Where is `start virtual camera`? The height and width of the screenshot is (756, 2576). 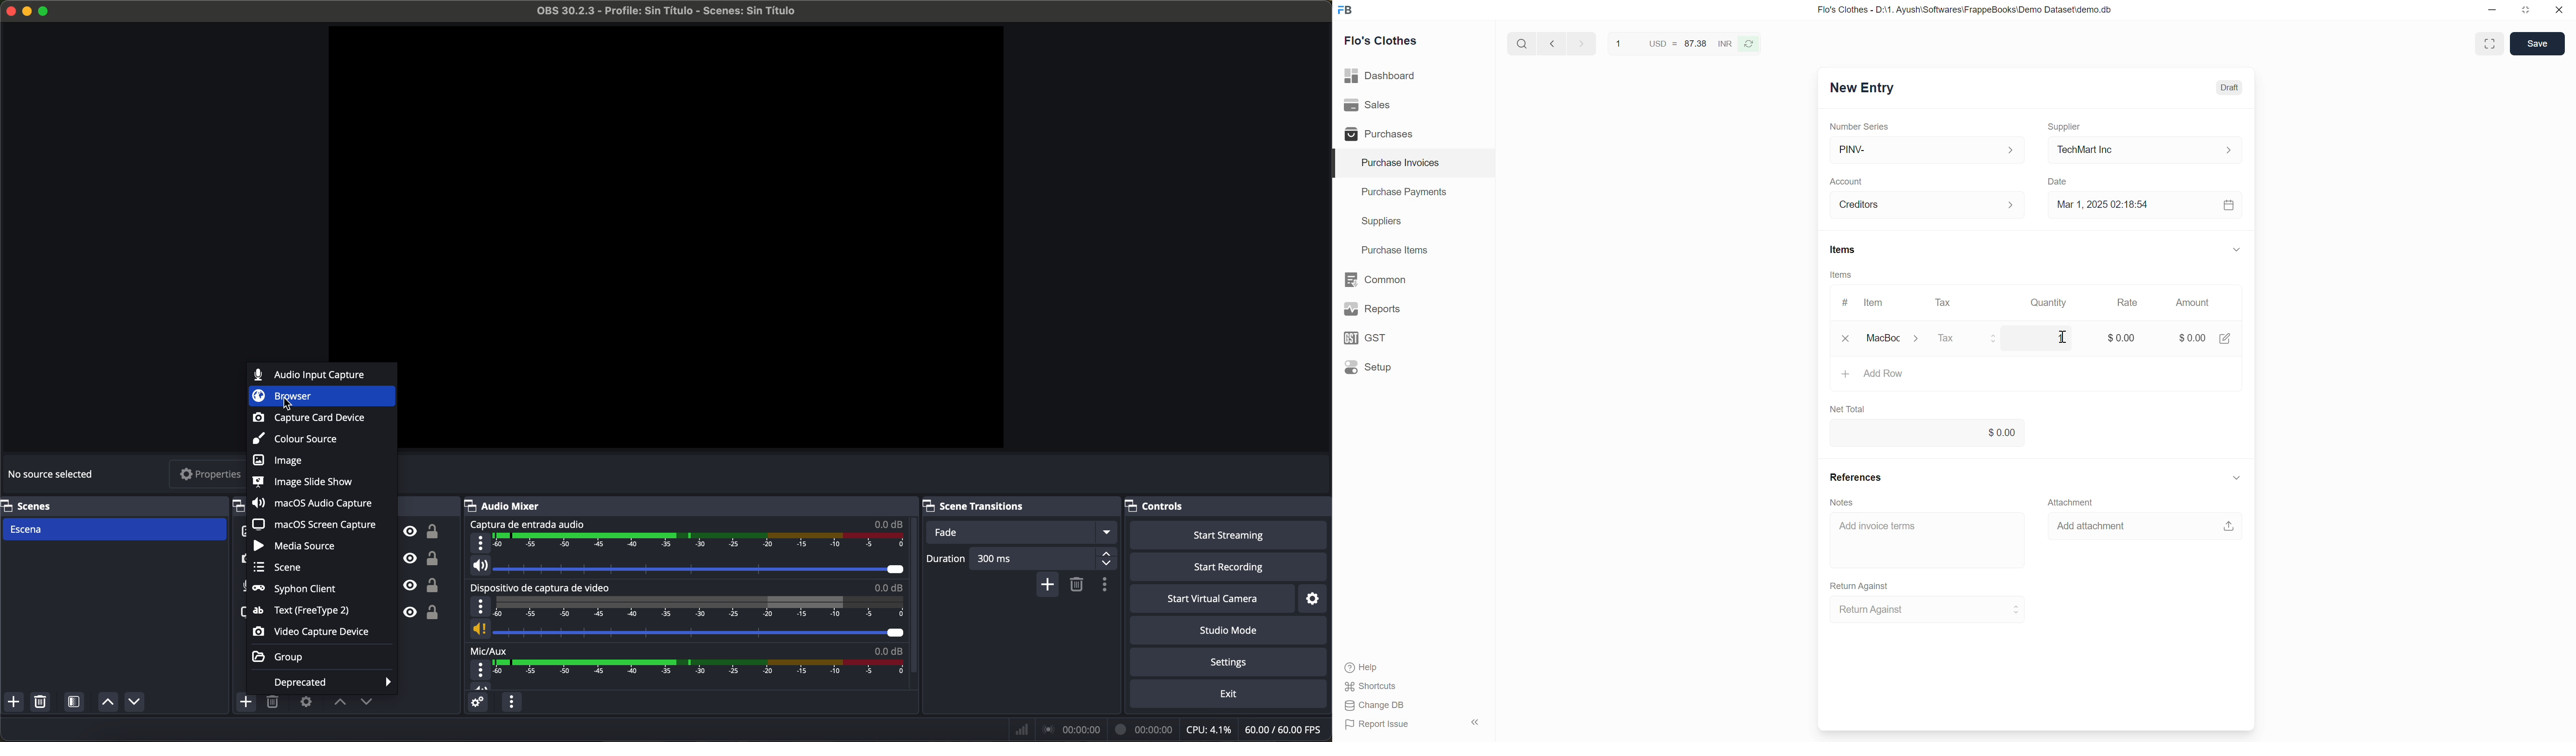 start virtual camera is located at coordinates (1214, 599).